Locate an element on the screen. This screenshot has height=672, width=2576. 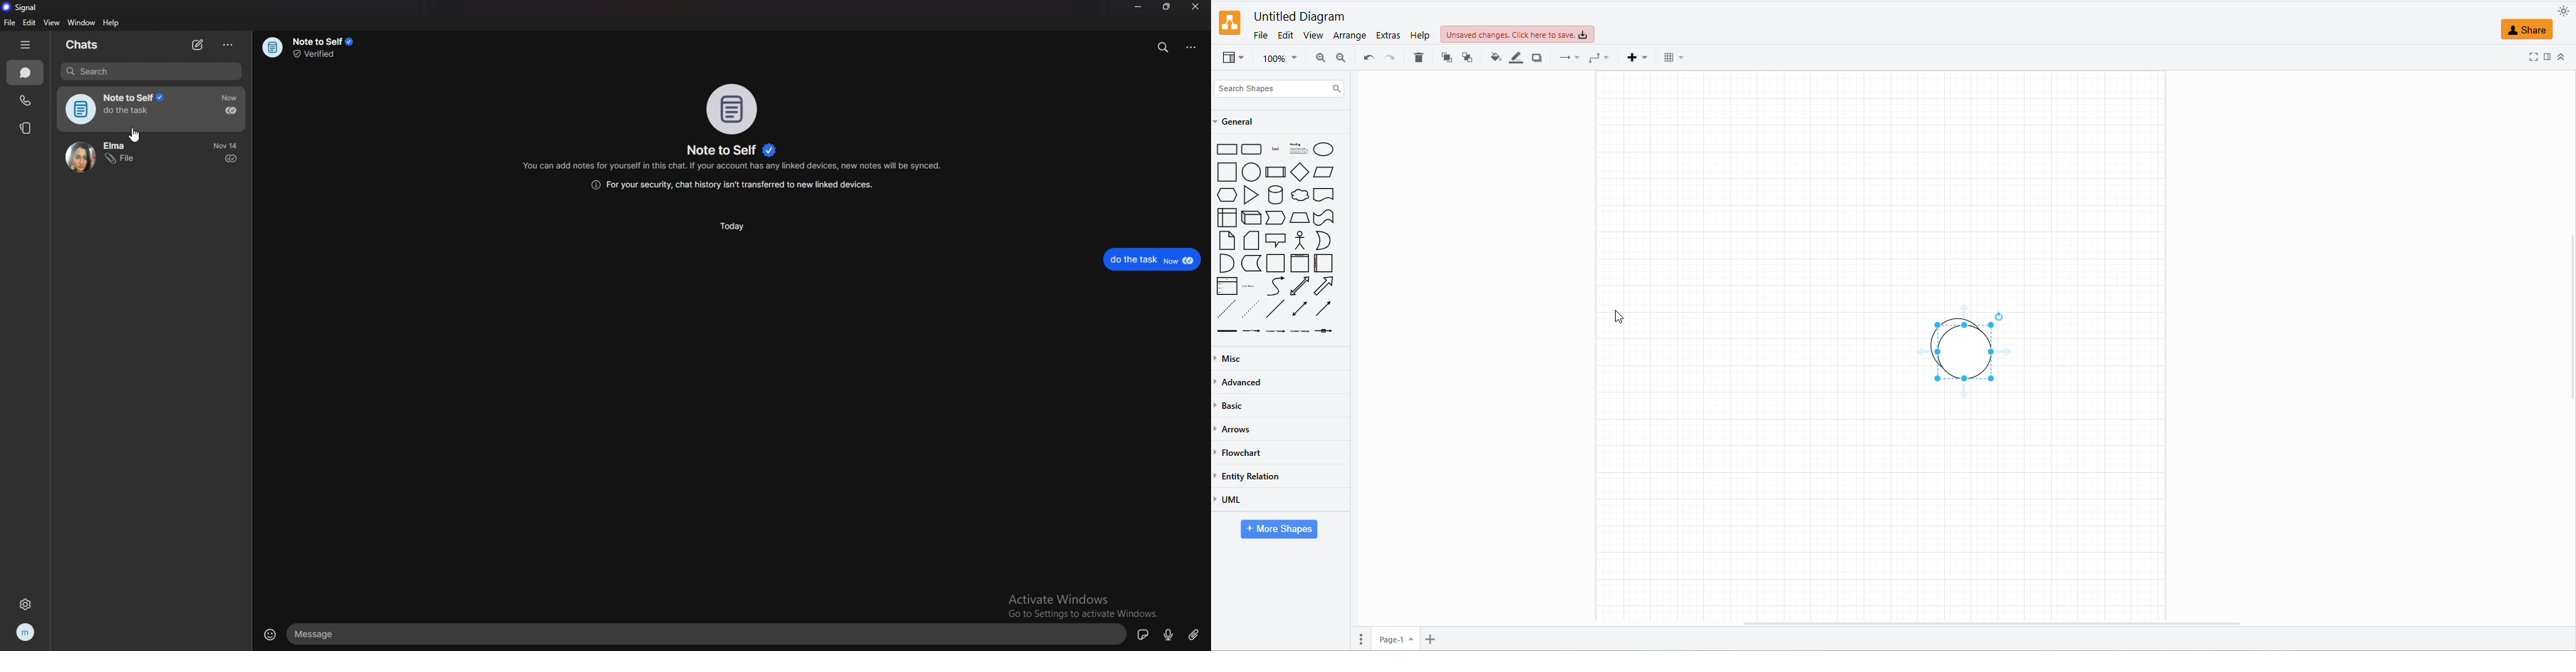
DATA STORAGE is located at coordinates (1252, 262).